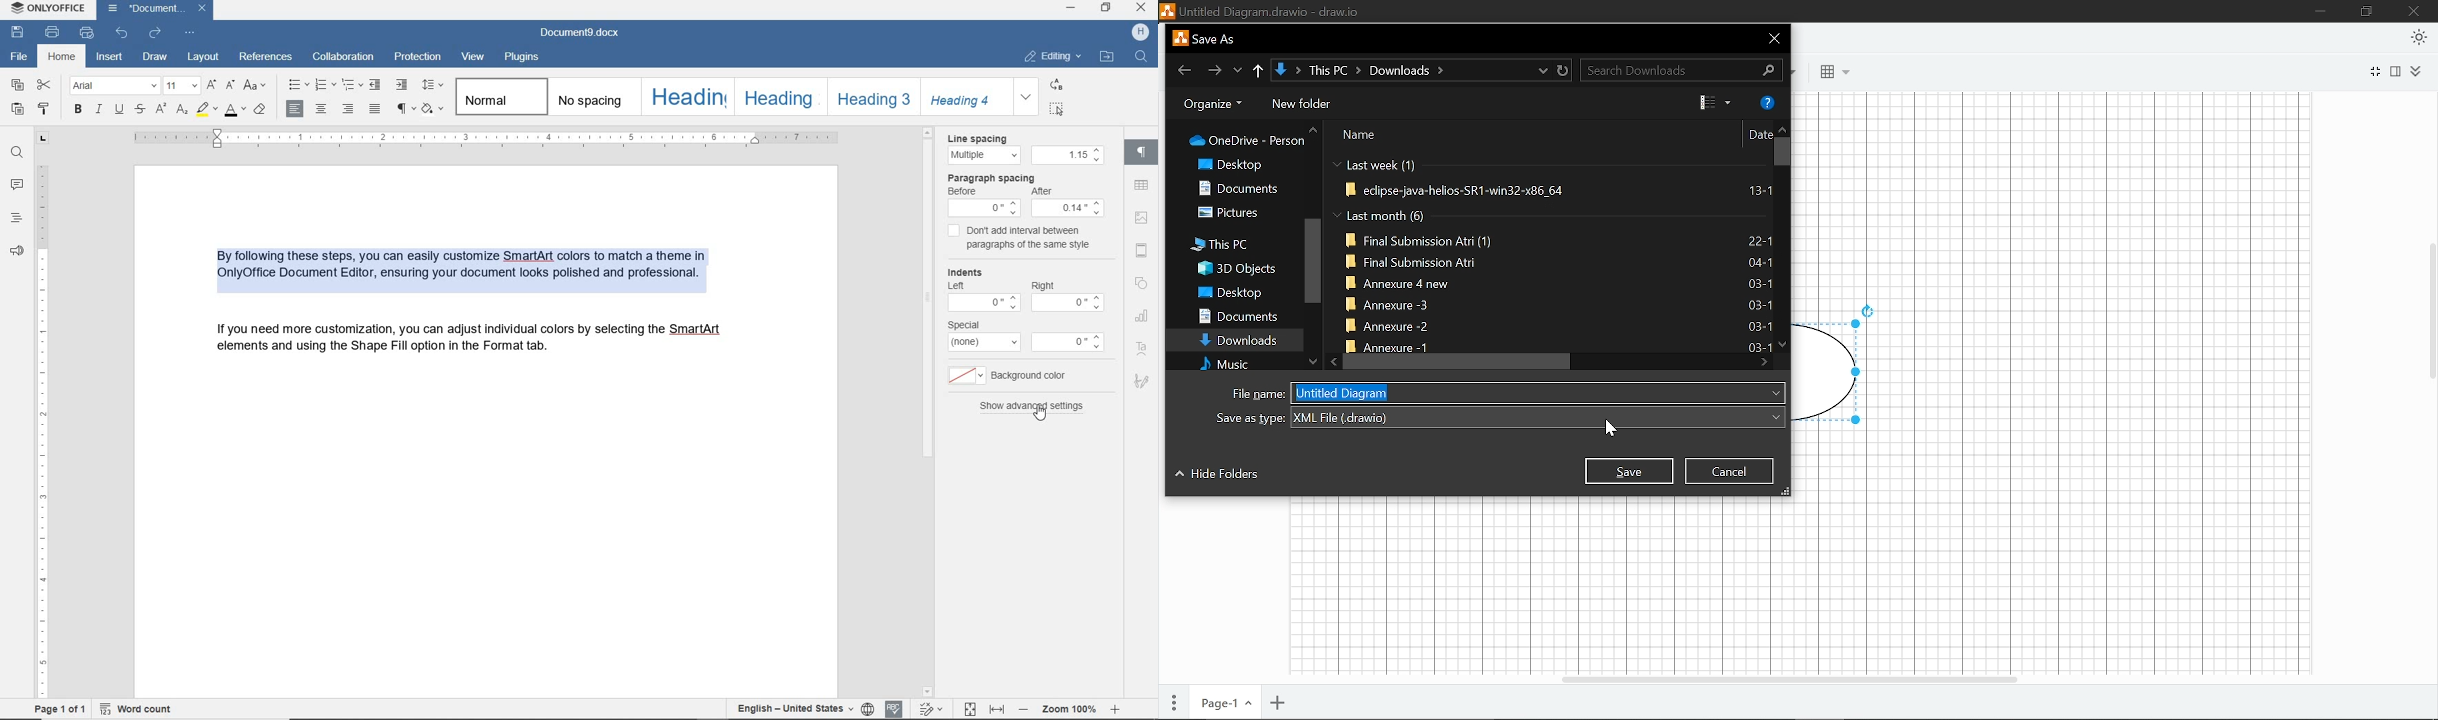  Describe the element at coordinates (475, 342) in the screenshot. I see `If you need more customization, you can adjust individual colors by selecting the SmartArt
elements and using the Shape Fill option in the Format tab.` at that location.